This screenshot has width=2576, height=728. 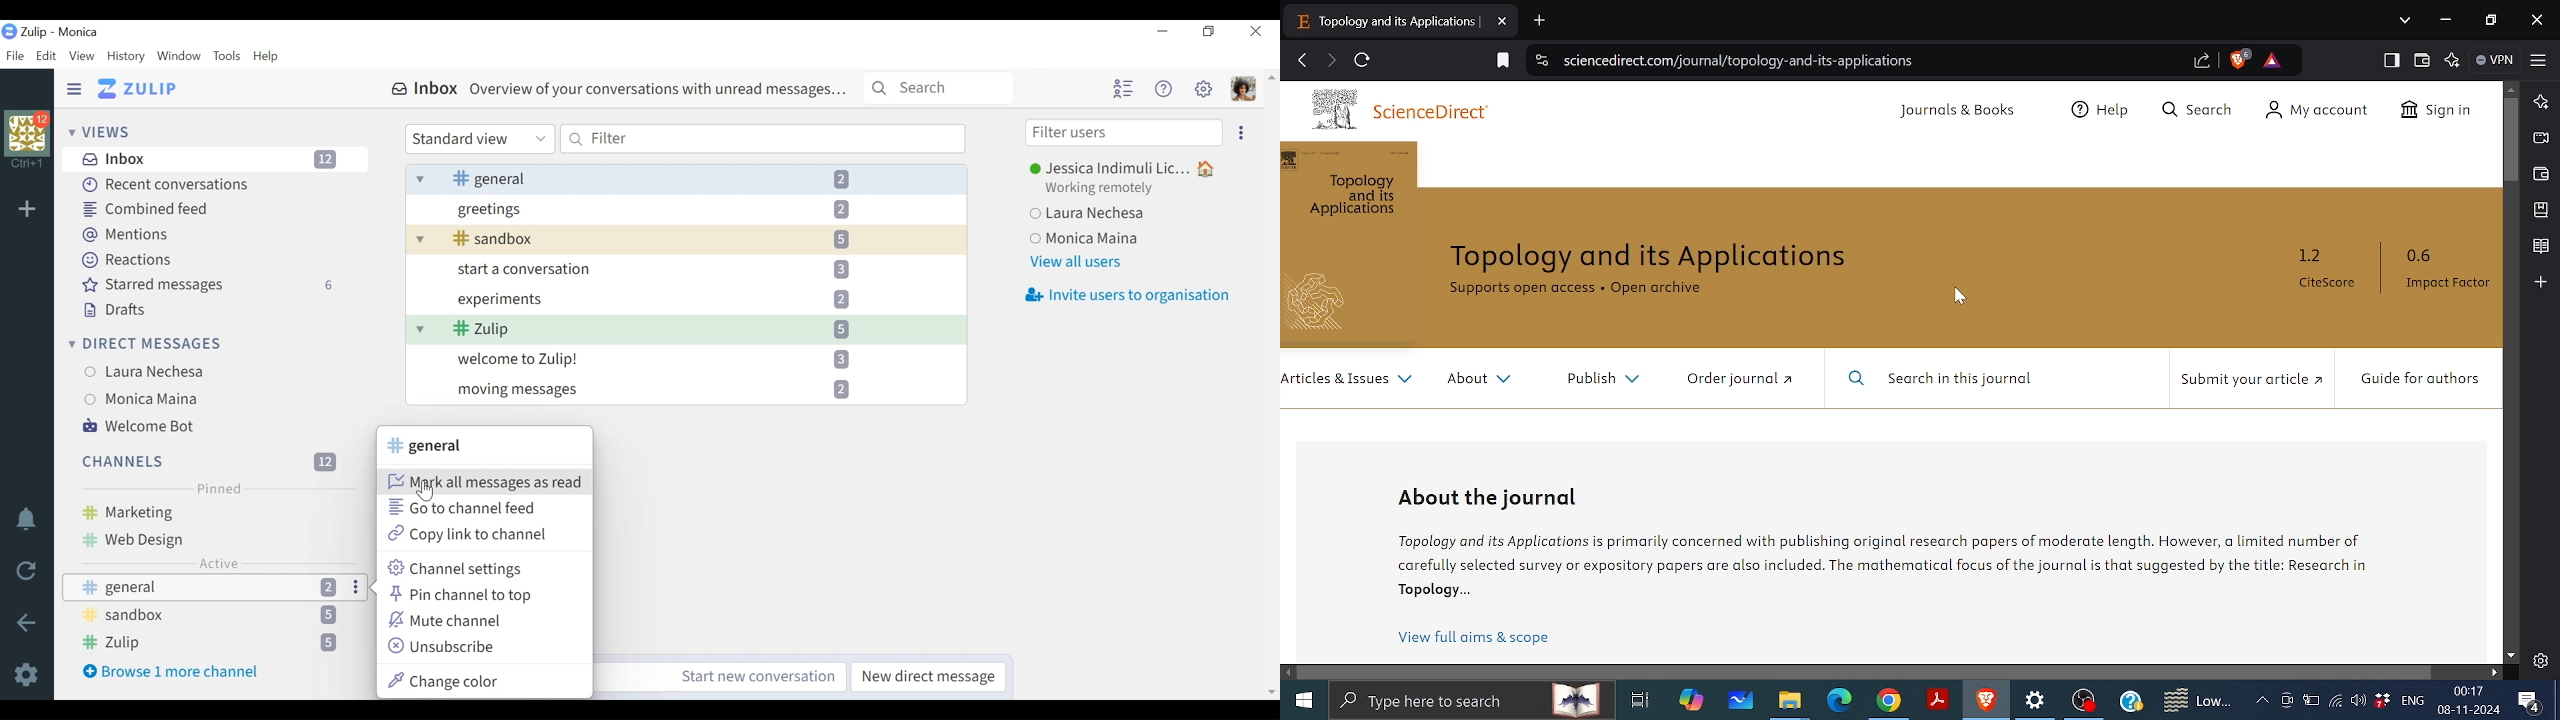 I want to click on View, so click(x=81, y=57).